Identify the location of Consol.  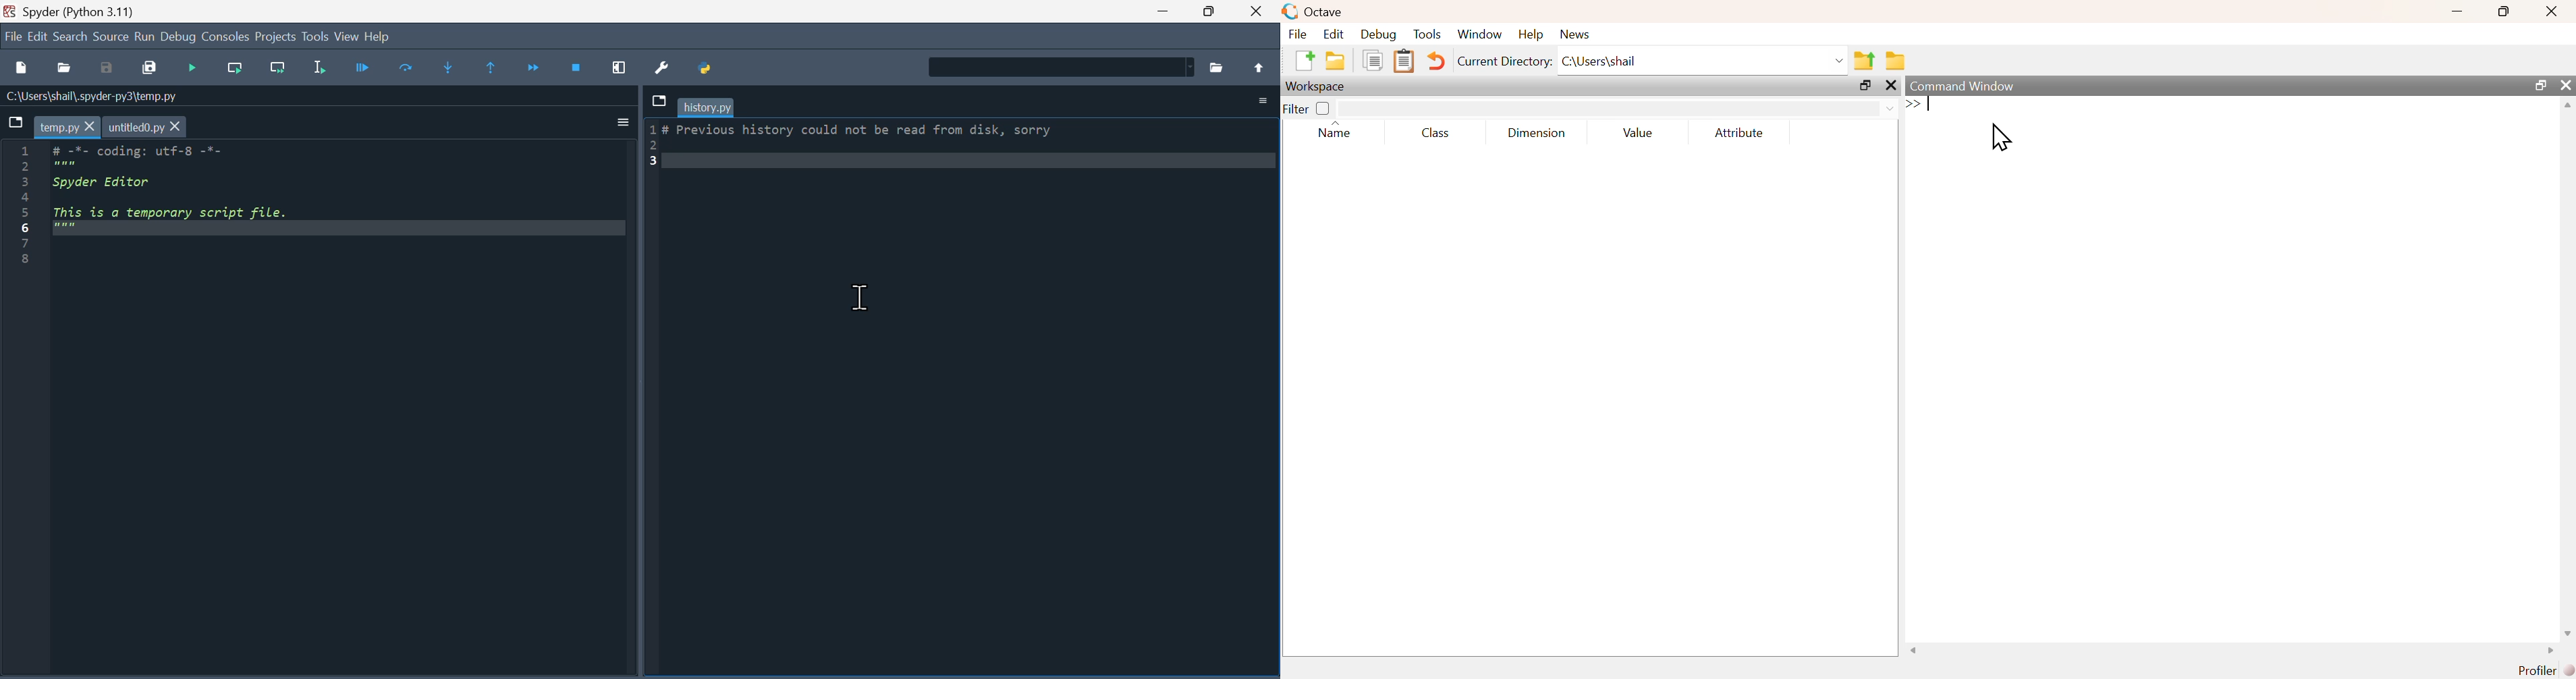
(225, 35).